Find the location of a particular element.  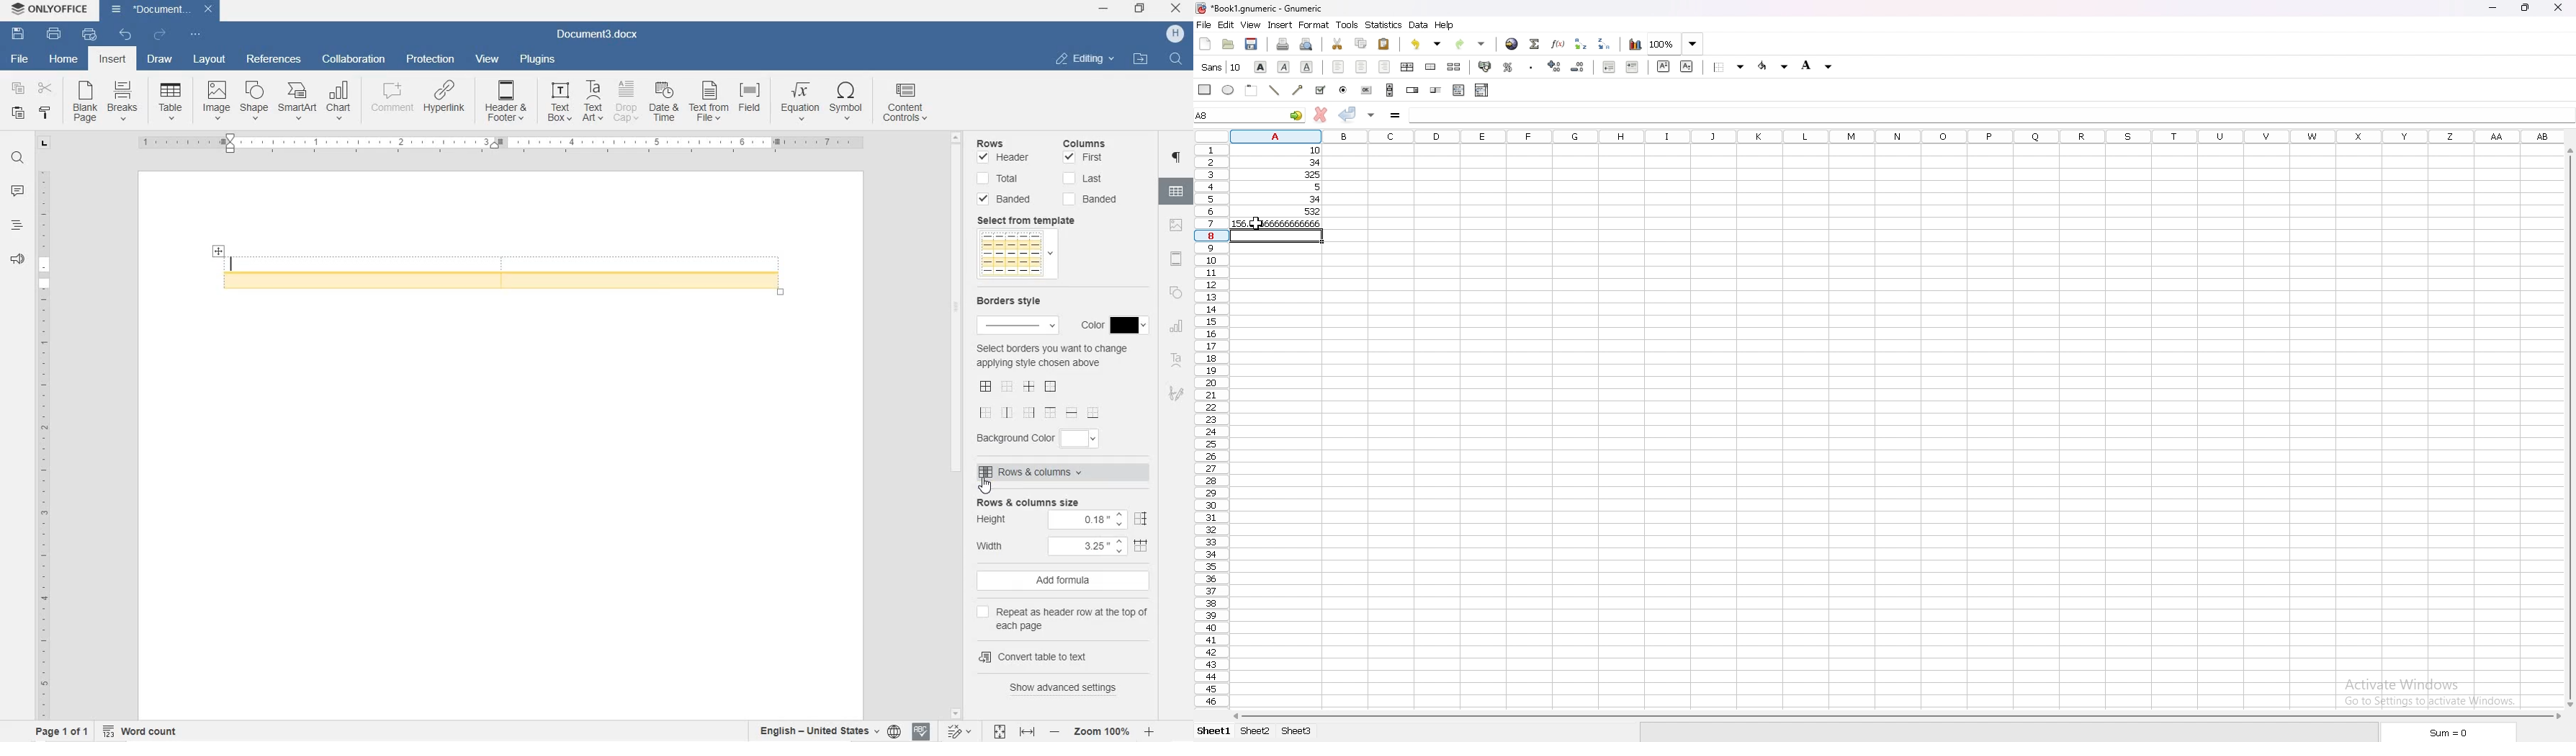

TextBox is located at coordinates (556, 102).